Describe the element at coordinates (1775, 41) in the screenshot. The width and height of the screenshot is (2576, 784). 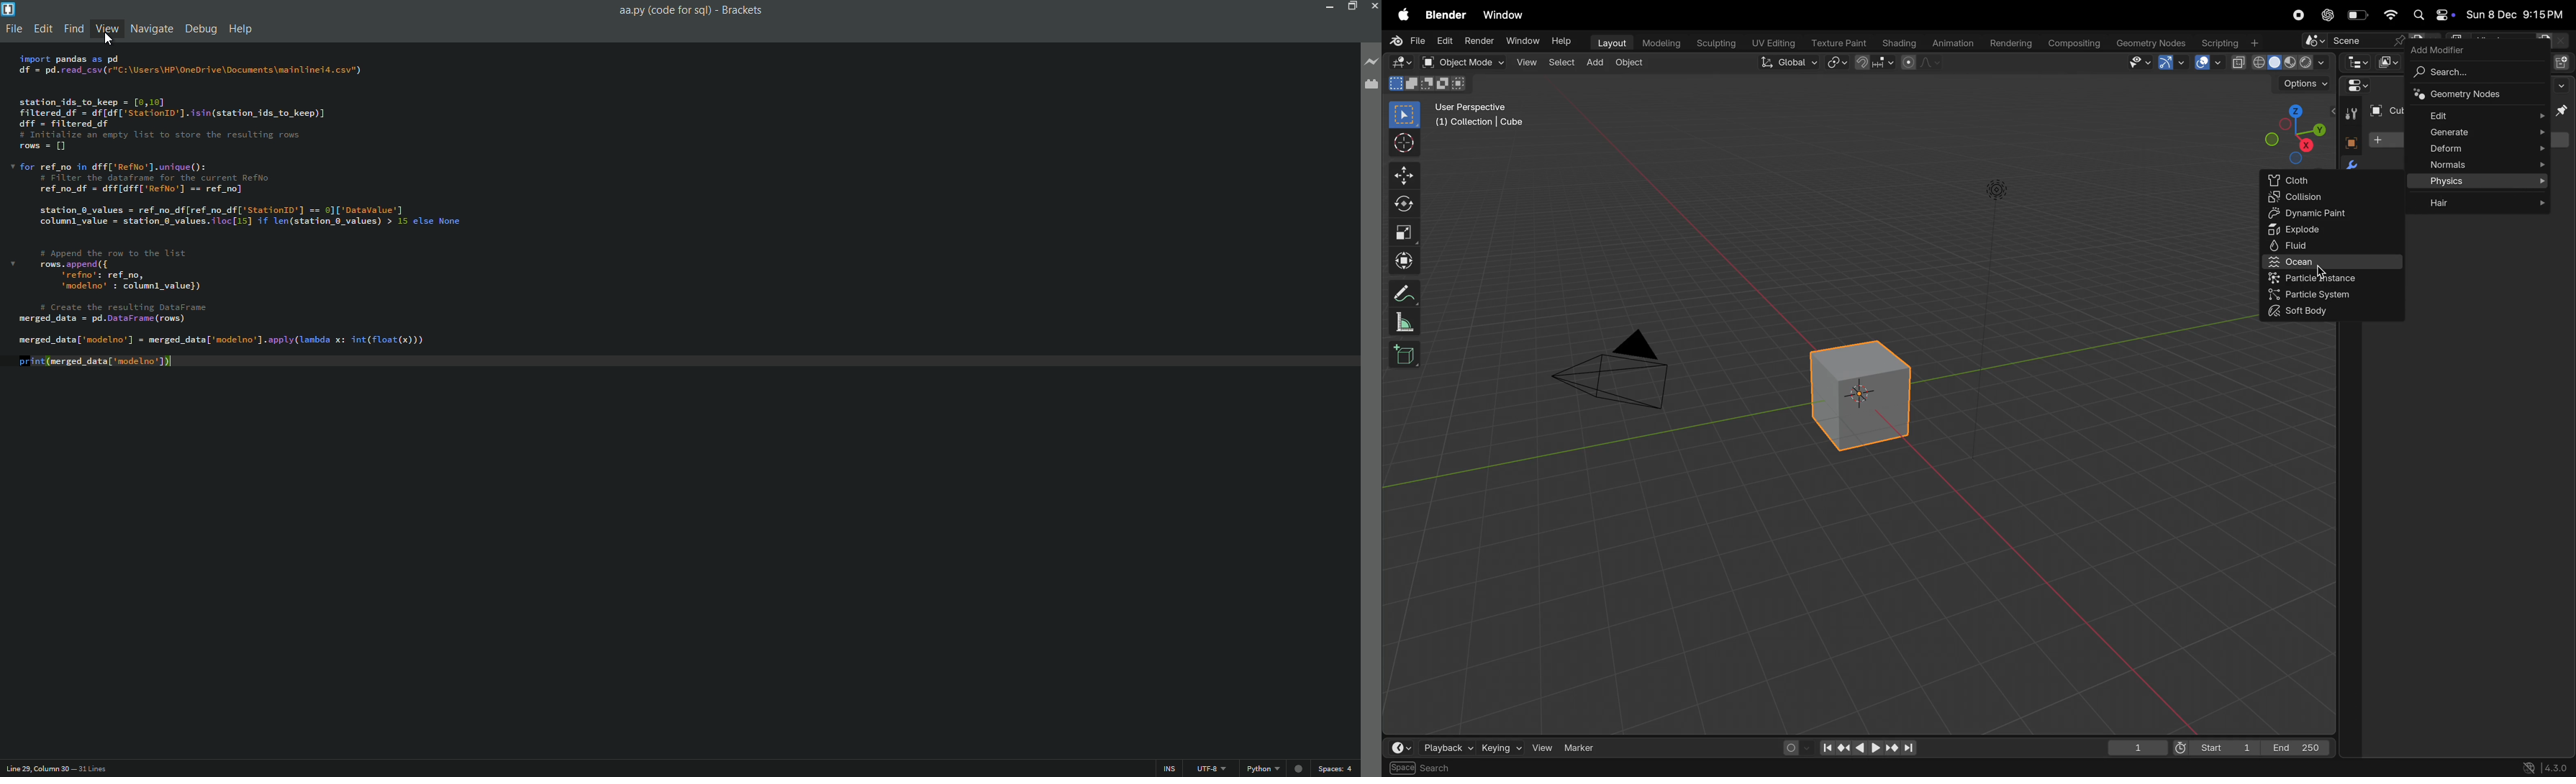
I see `uv editing` at that location.